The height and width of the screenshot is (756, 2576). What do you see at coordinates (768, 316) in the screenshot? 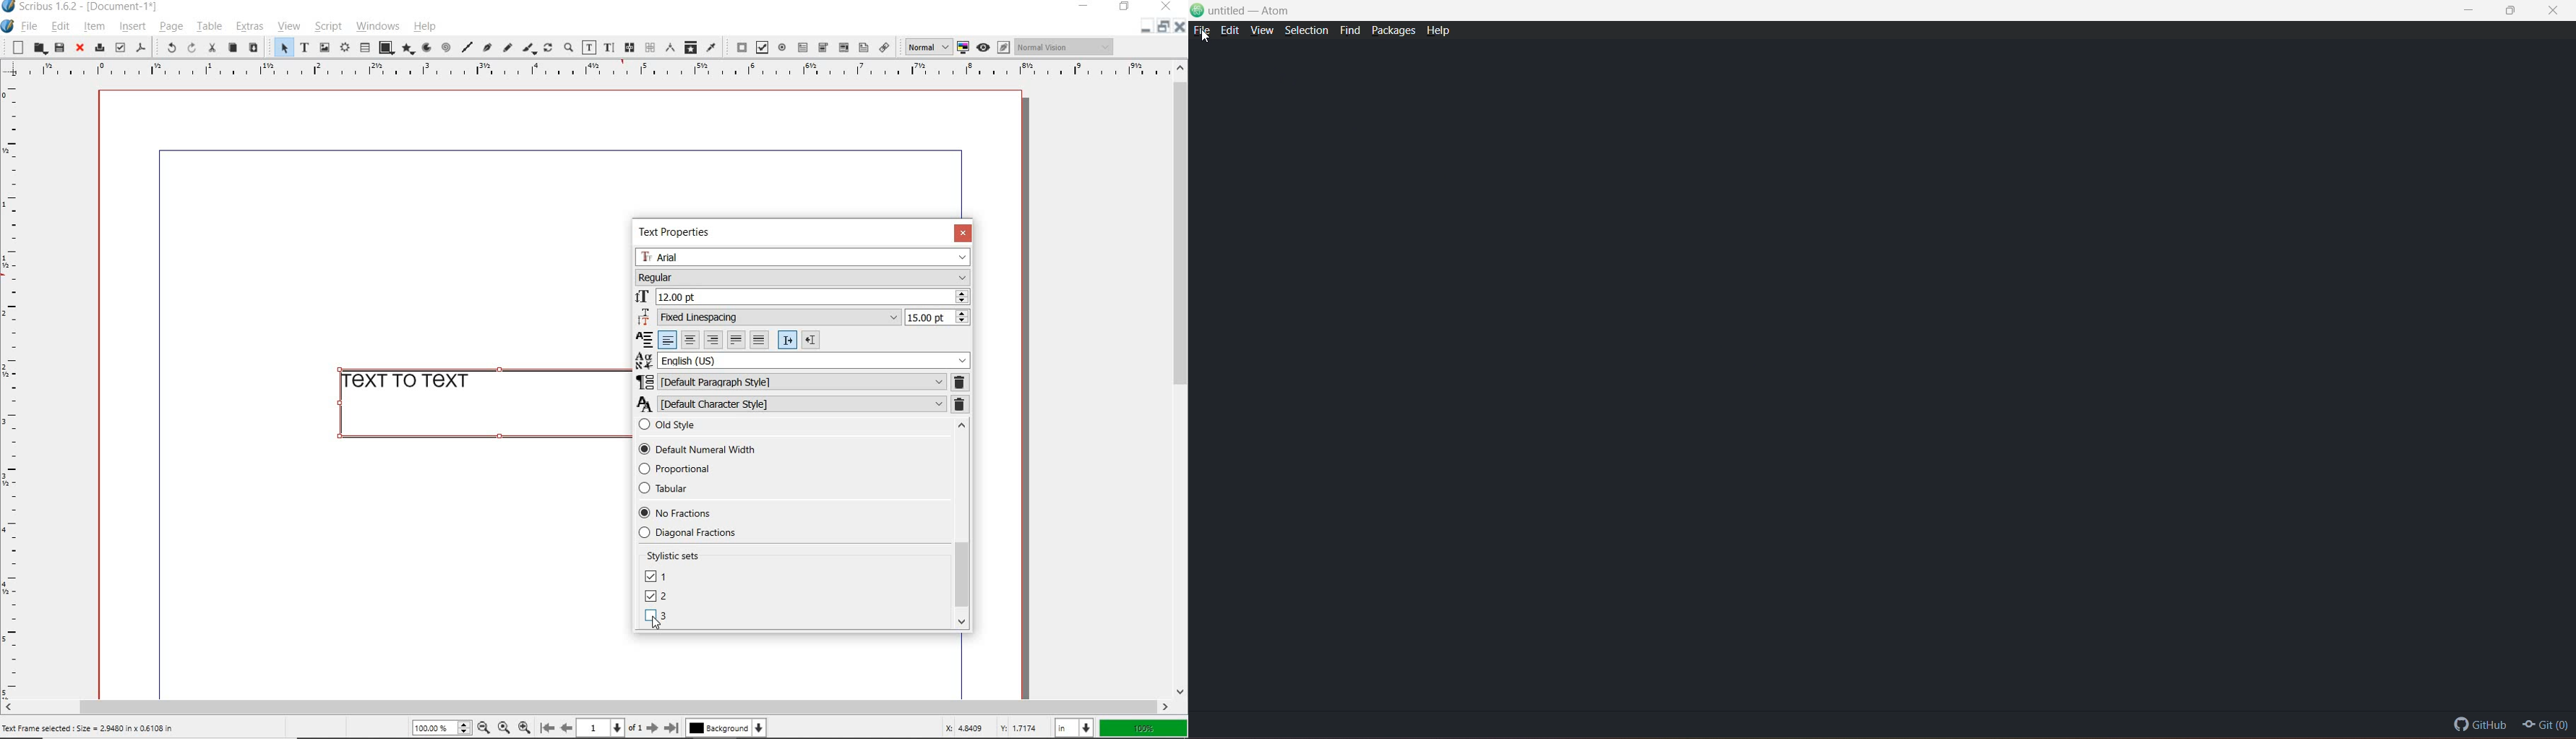
I see `Fixed Linespacing` at bounding box center [768, 316].